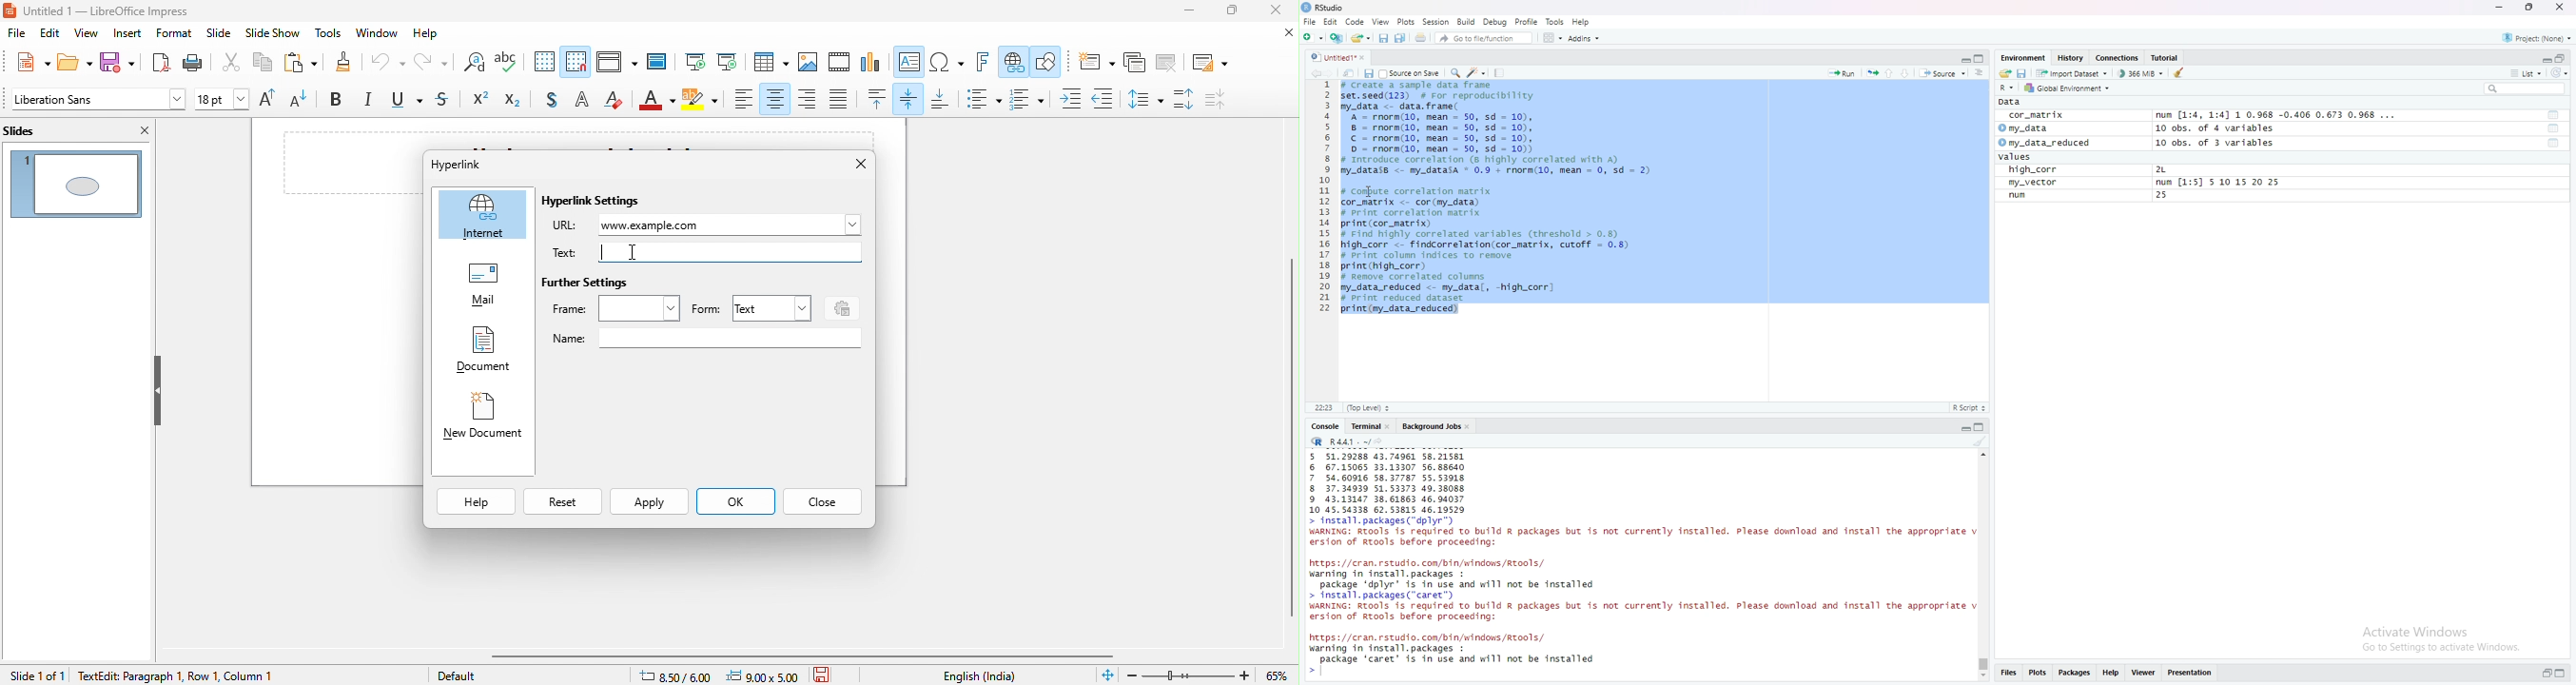 Image resolution: width=2576 pixels, height=700 pixels. What do you see at coordinates (380, 33) in the screenshot?
I see `window` at bounding box center [380, 33].